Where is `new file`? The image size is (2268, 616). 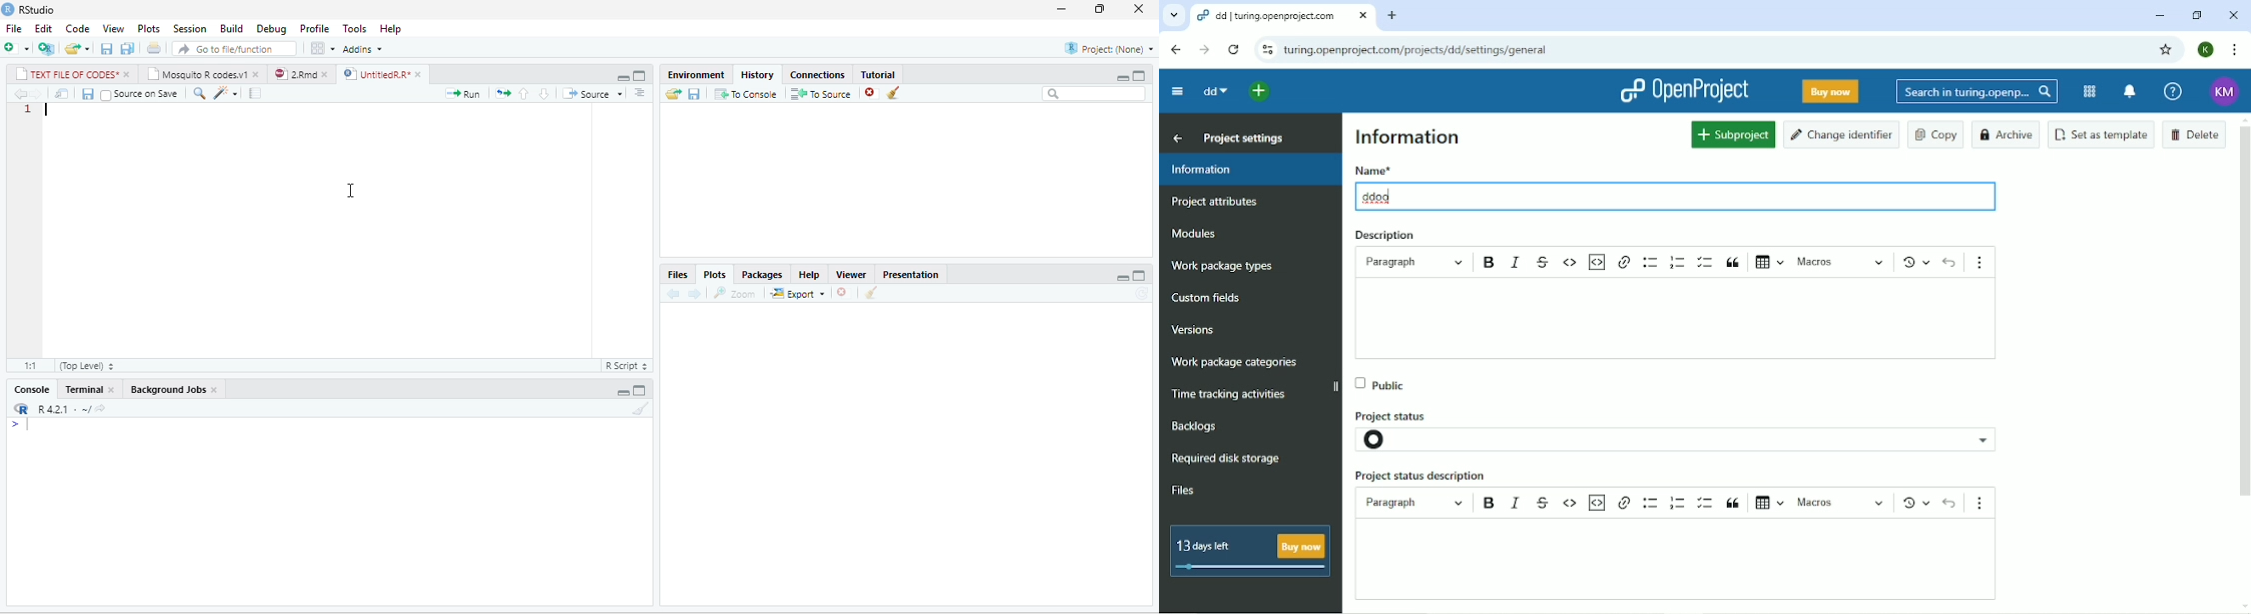
new file is located at coordinates (17, 48).